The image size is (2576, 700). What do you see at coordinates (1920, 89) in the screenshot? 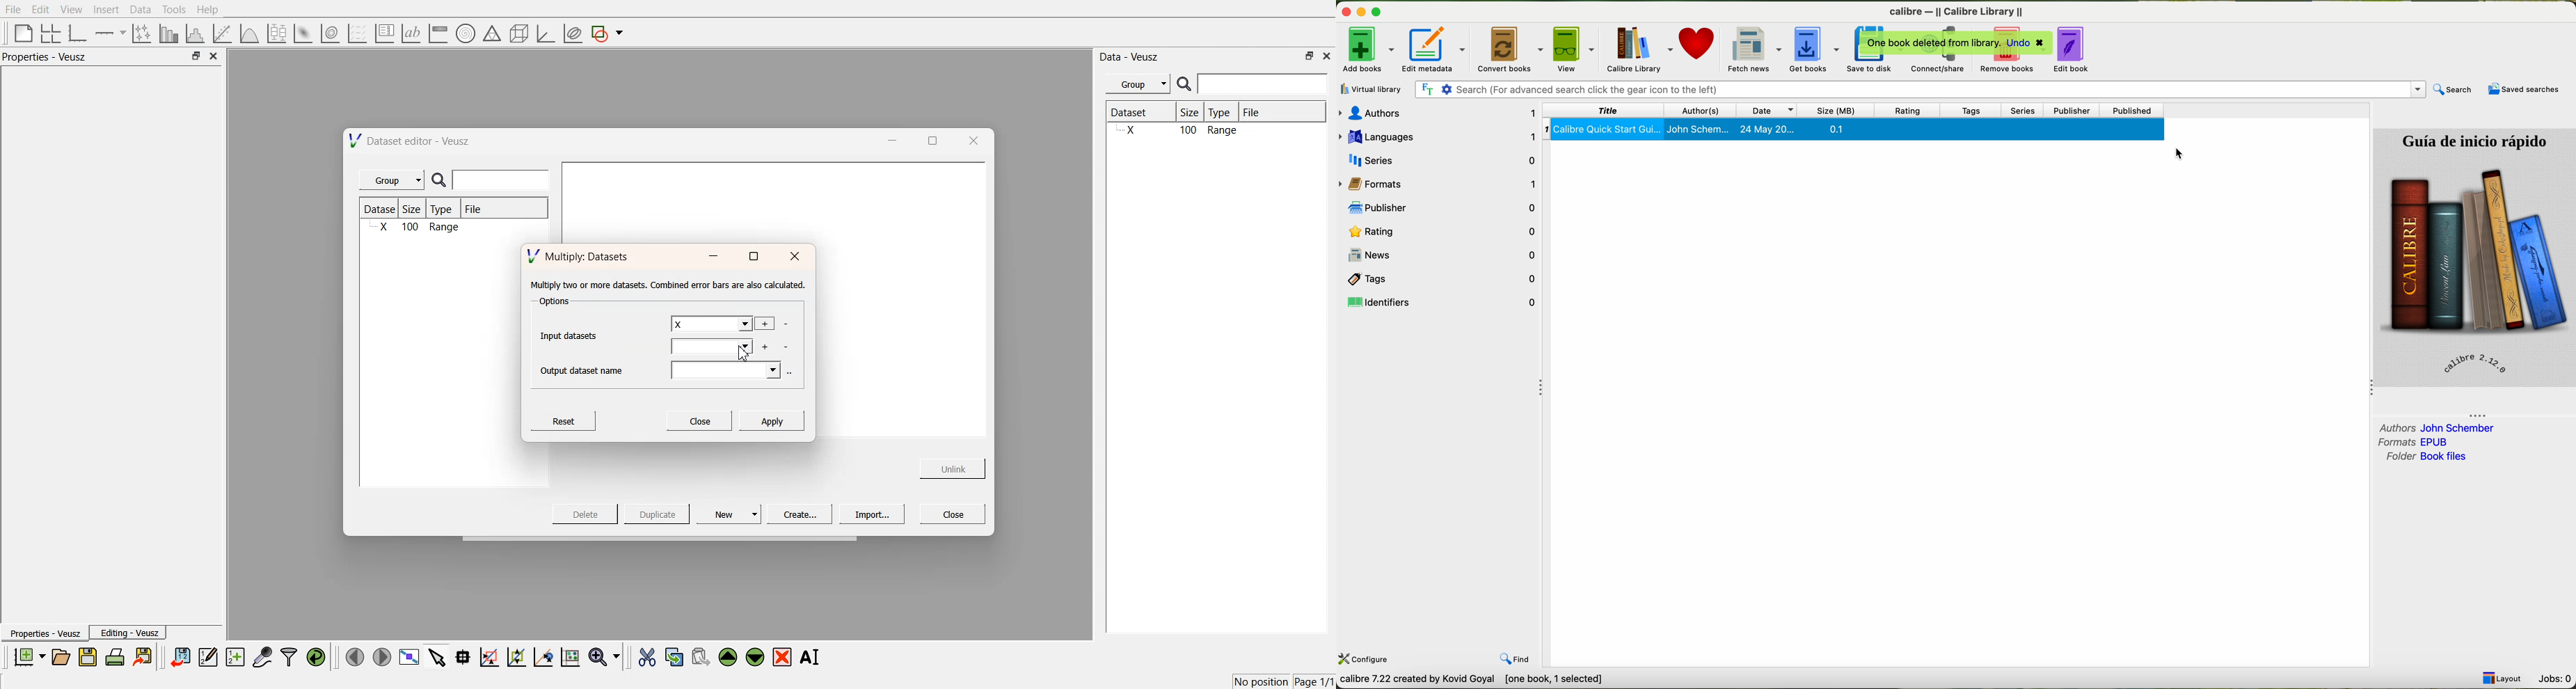
I see `search bar` at bounding box center [1920, 89].